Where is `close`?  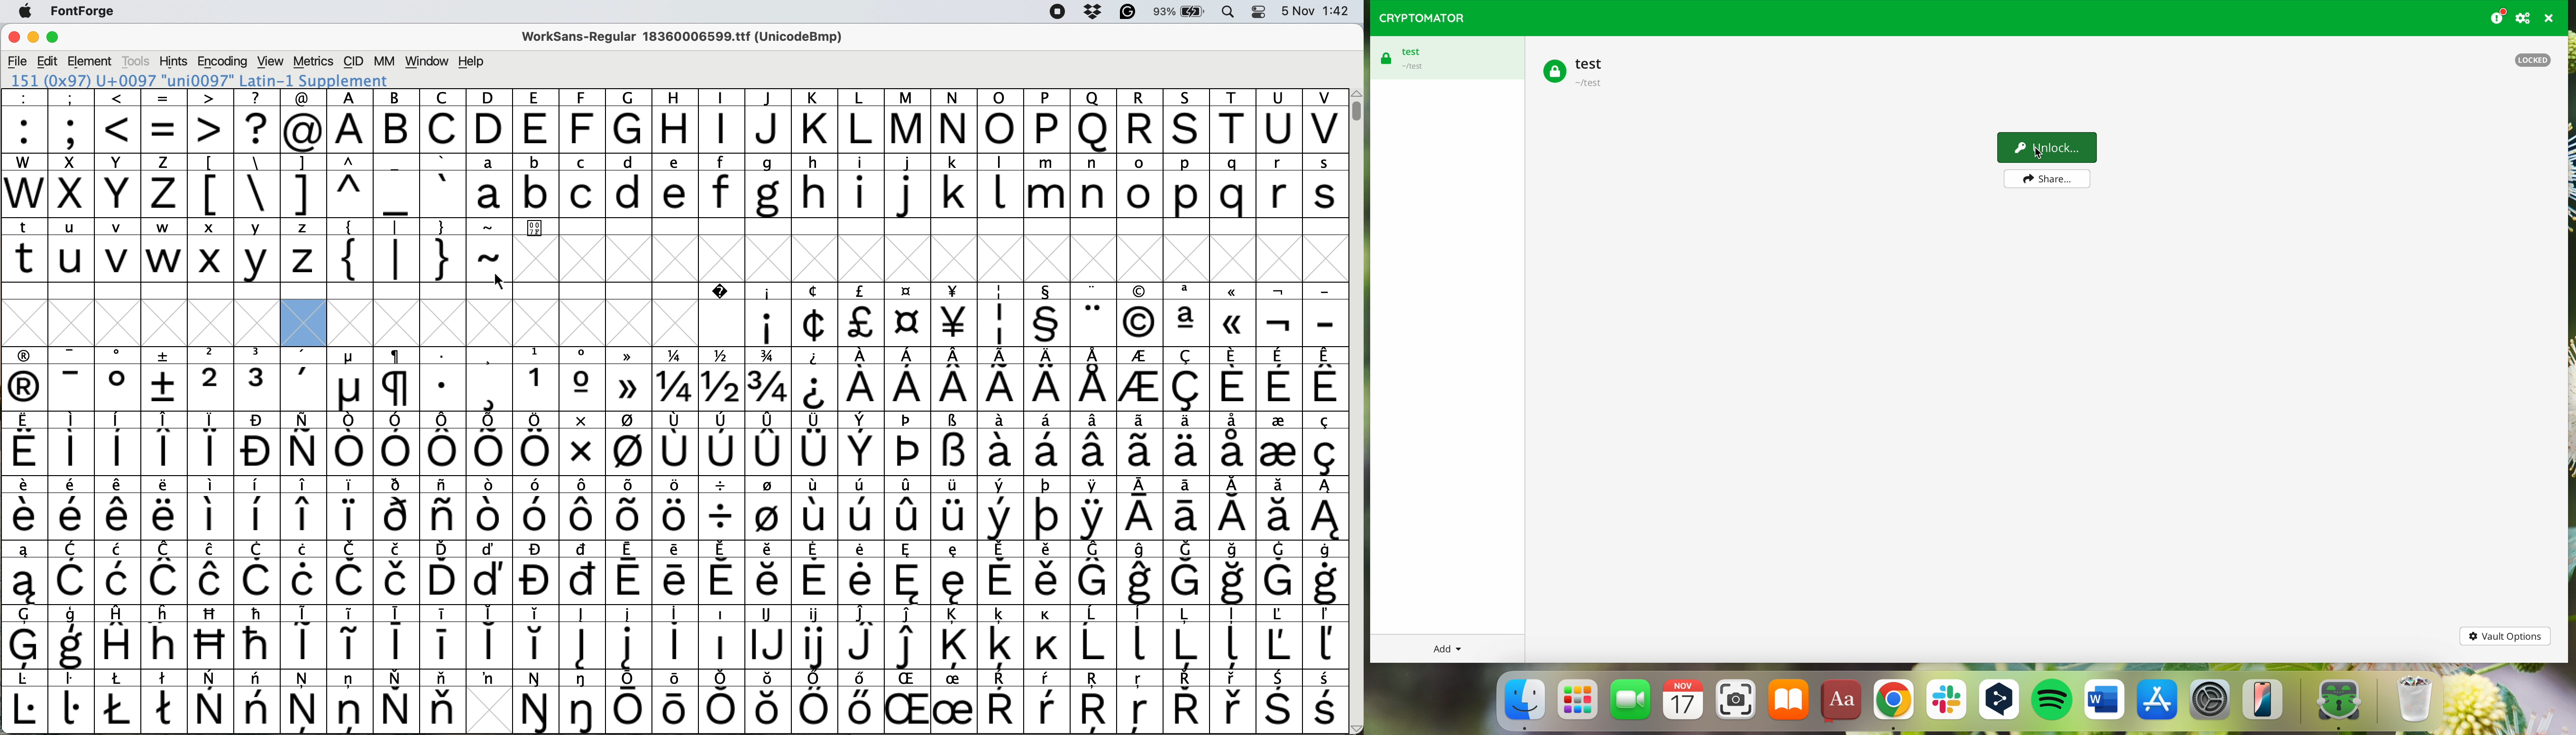
close is located at coordinates (14, 39).